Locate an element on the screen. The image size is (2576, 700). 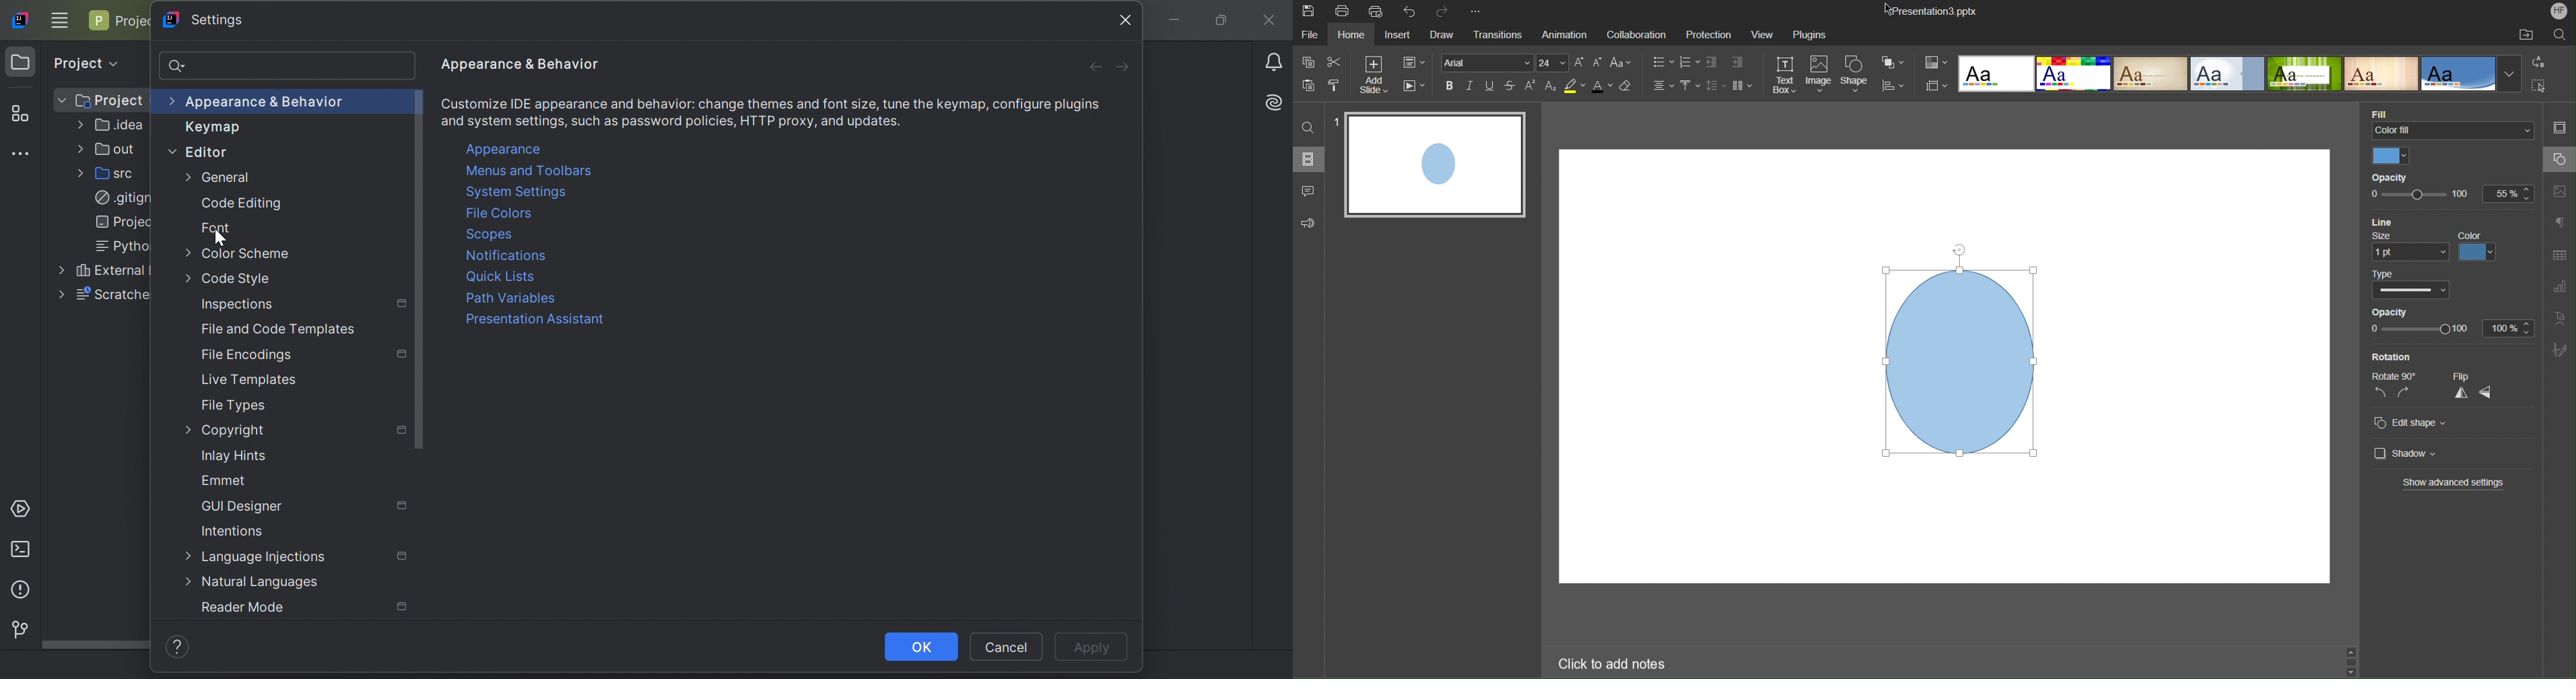
Print is located at coordinates (1342, 10).